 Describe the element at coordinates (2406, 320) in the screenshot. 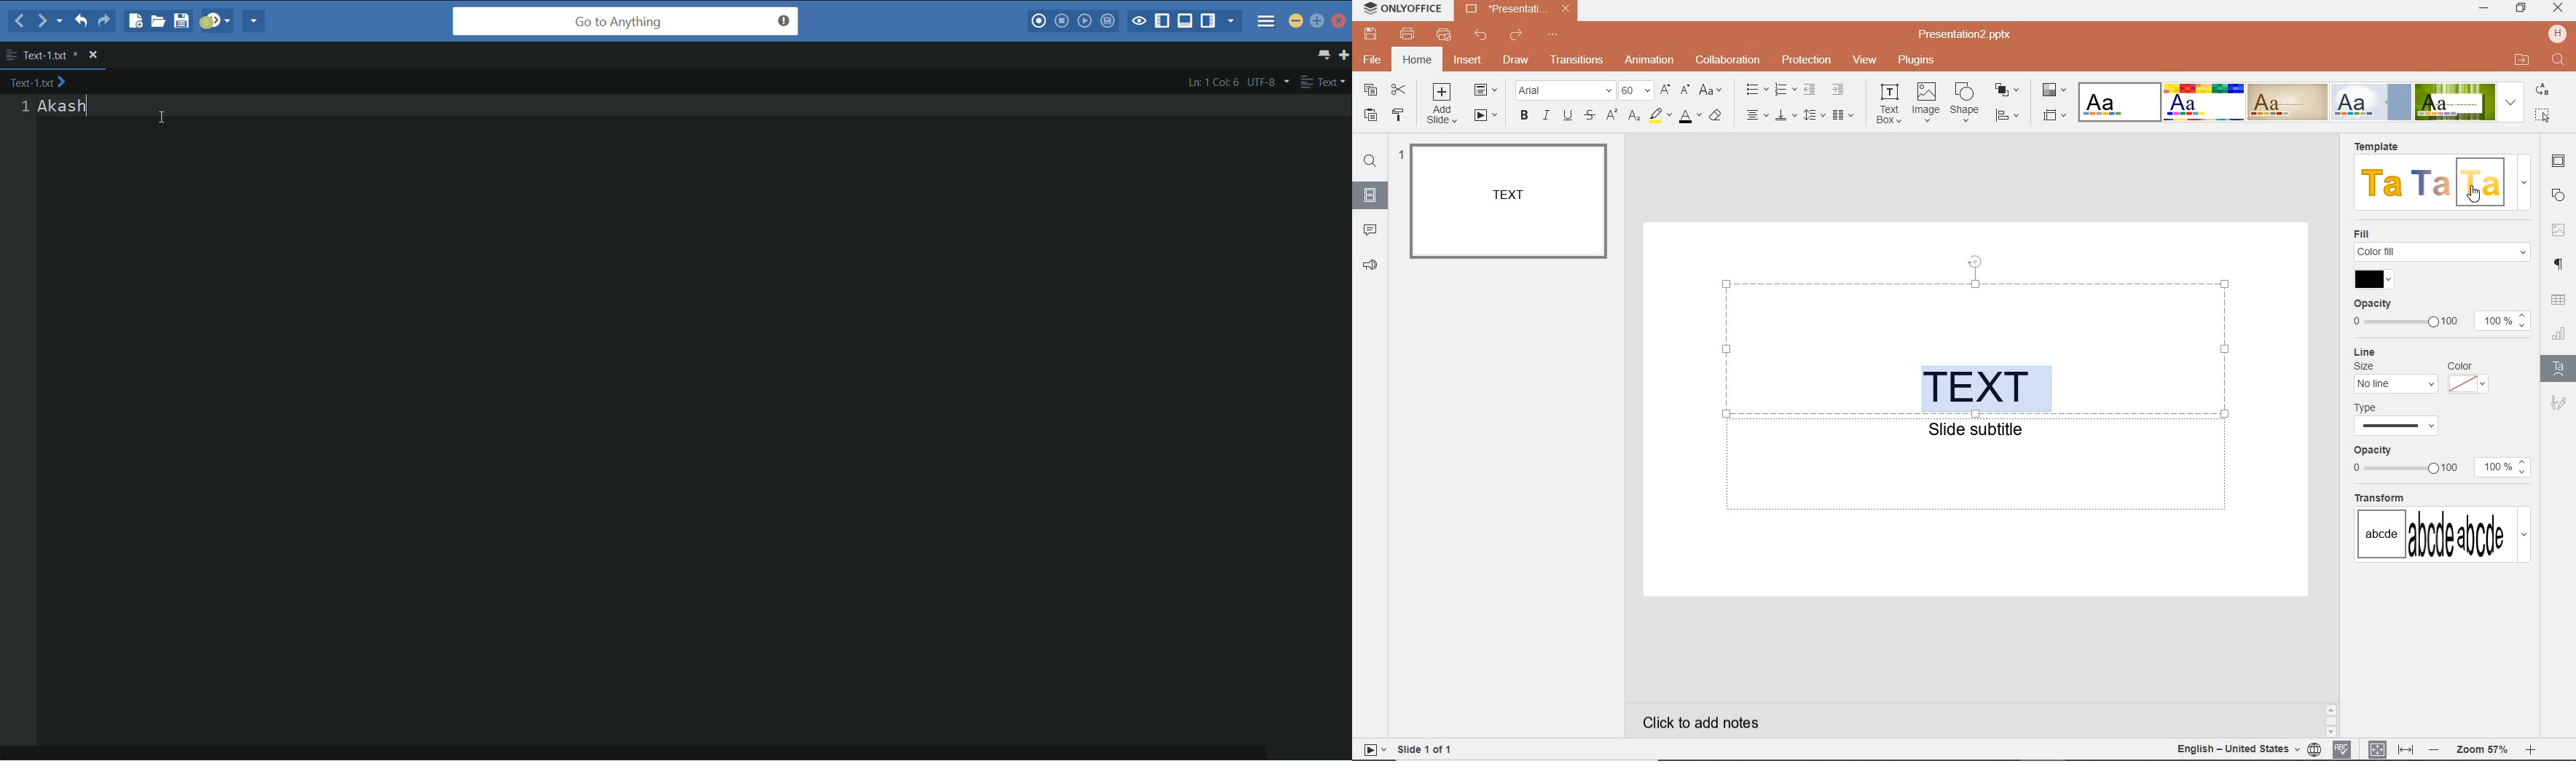

I see `opacity slider` at that location.